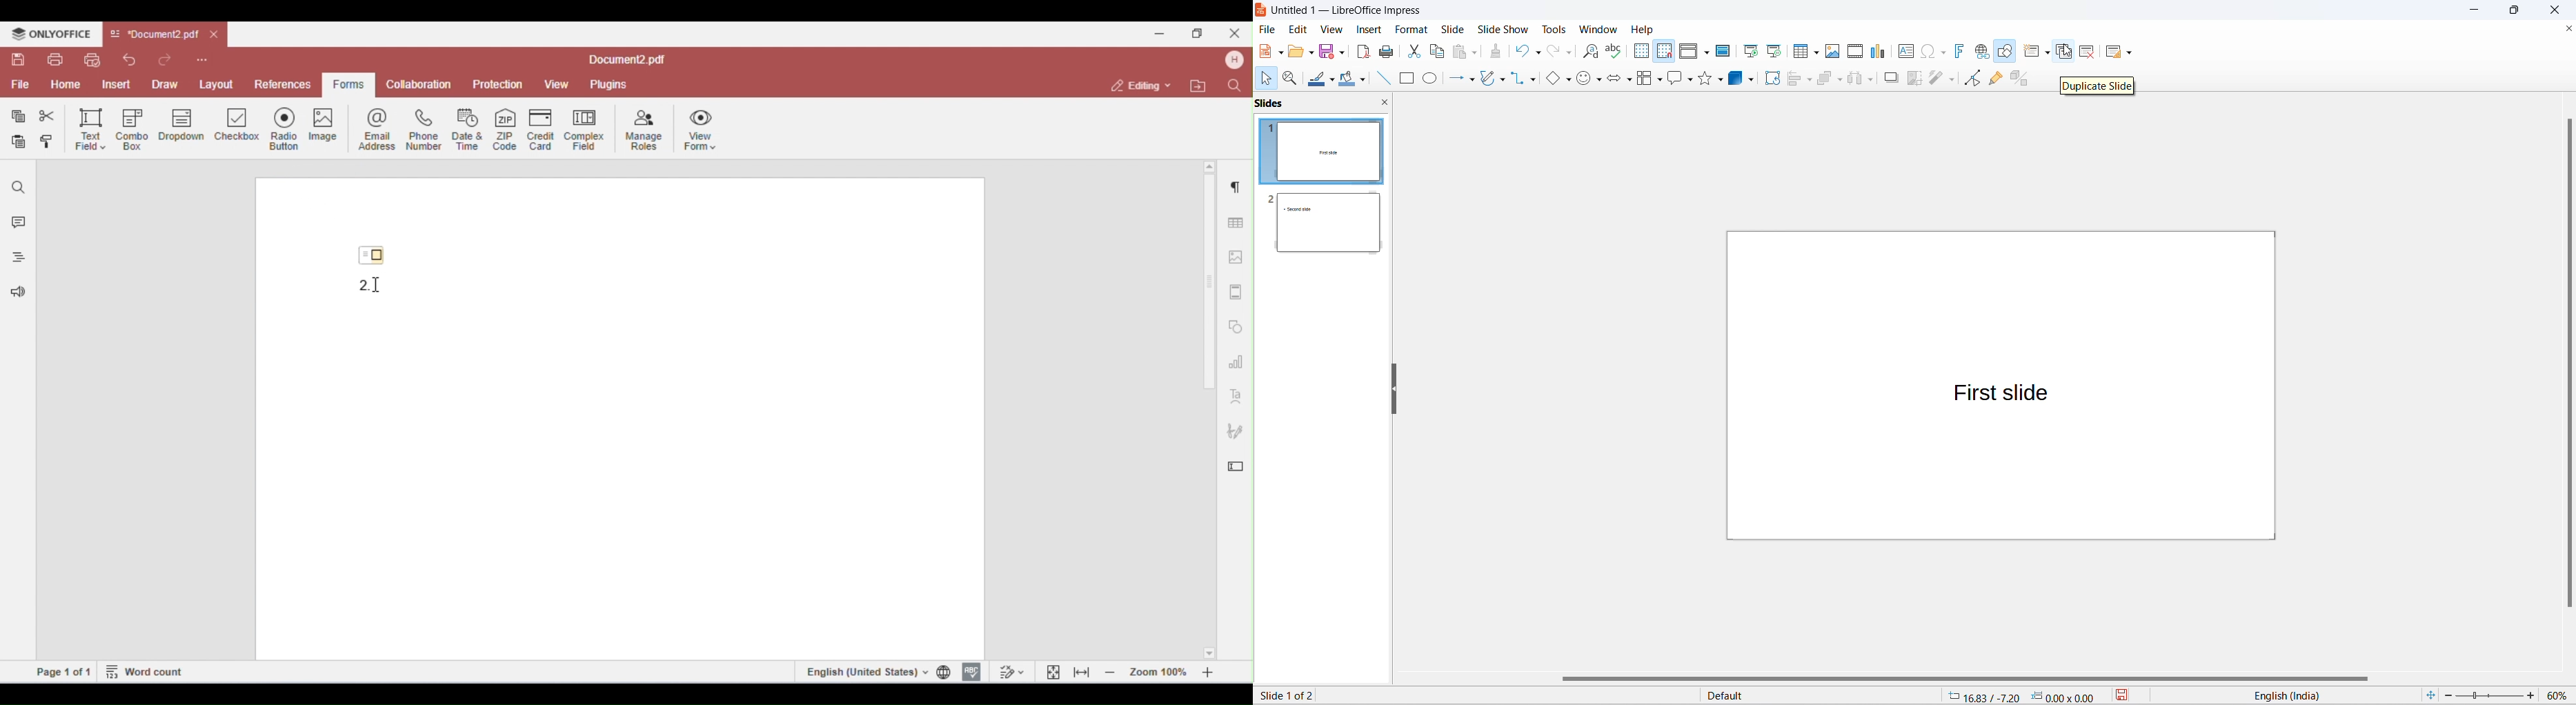  Describe the element at coordinates (1364, 52) in the screenshot. I see `export as pdf` at that location.